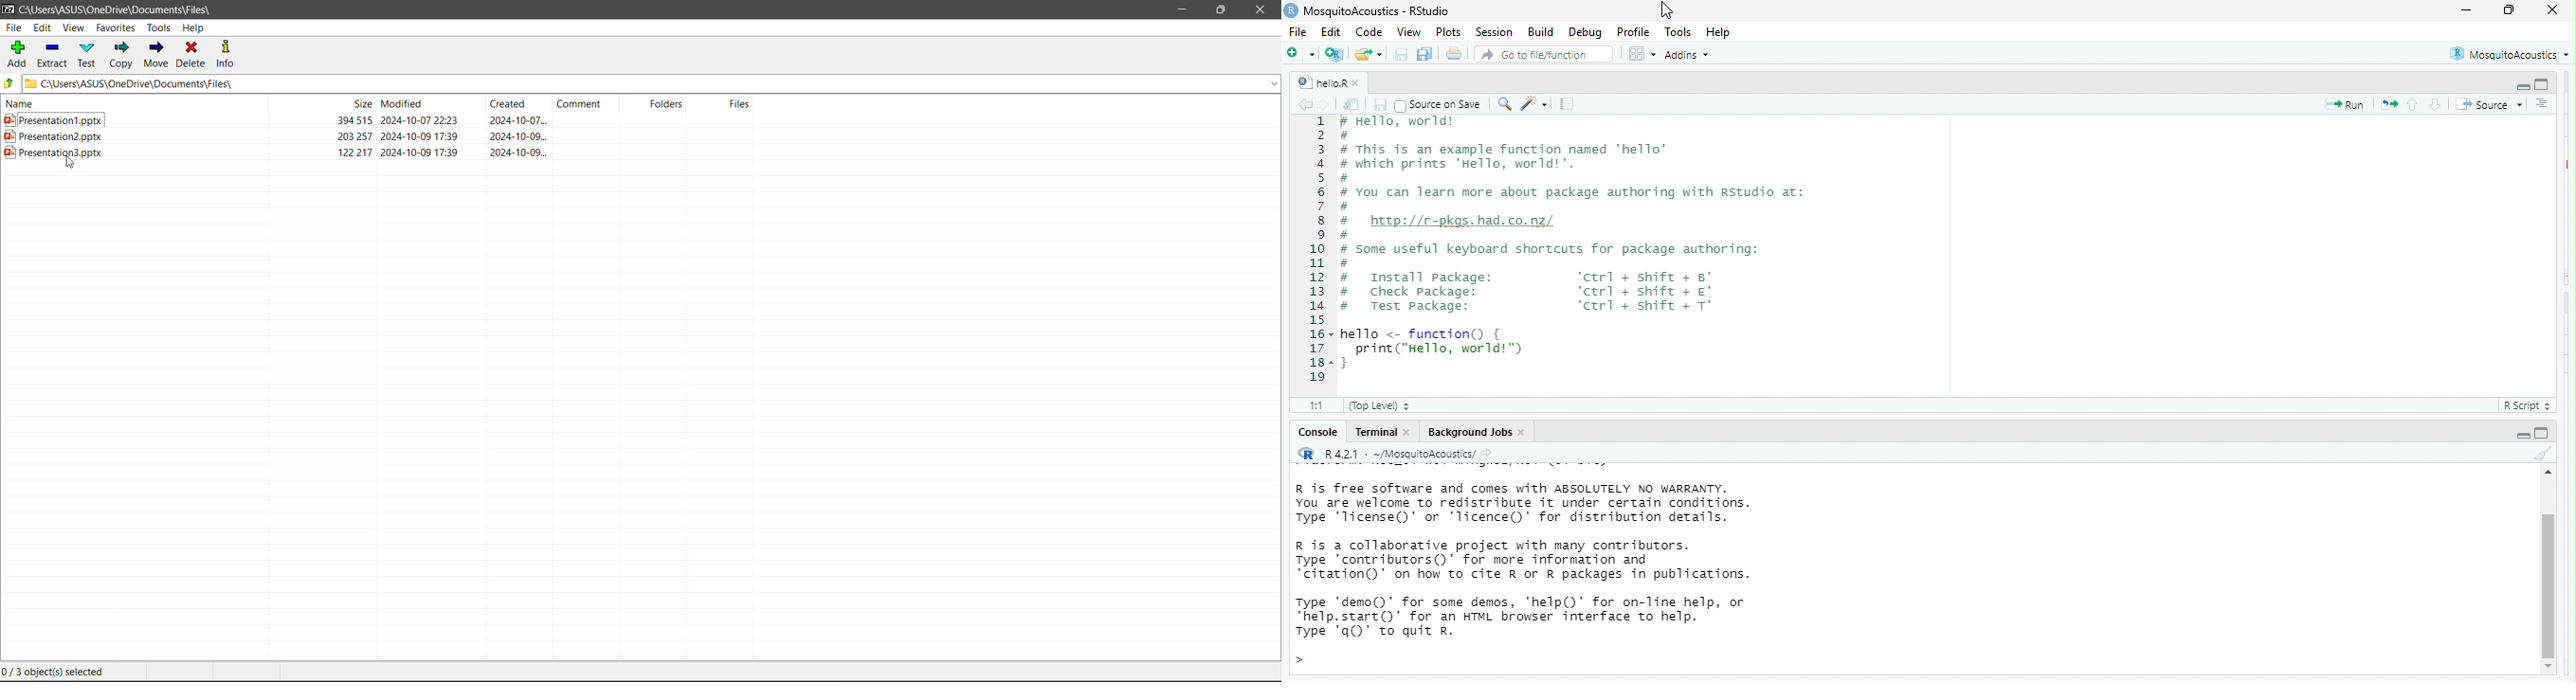  Describe the element at coordinates (2548, 577) in the screenshot. I see `vertical scroll bar` at that location.